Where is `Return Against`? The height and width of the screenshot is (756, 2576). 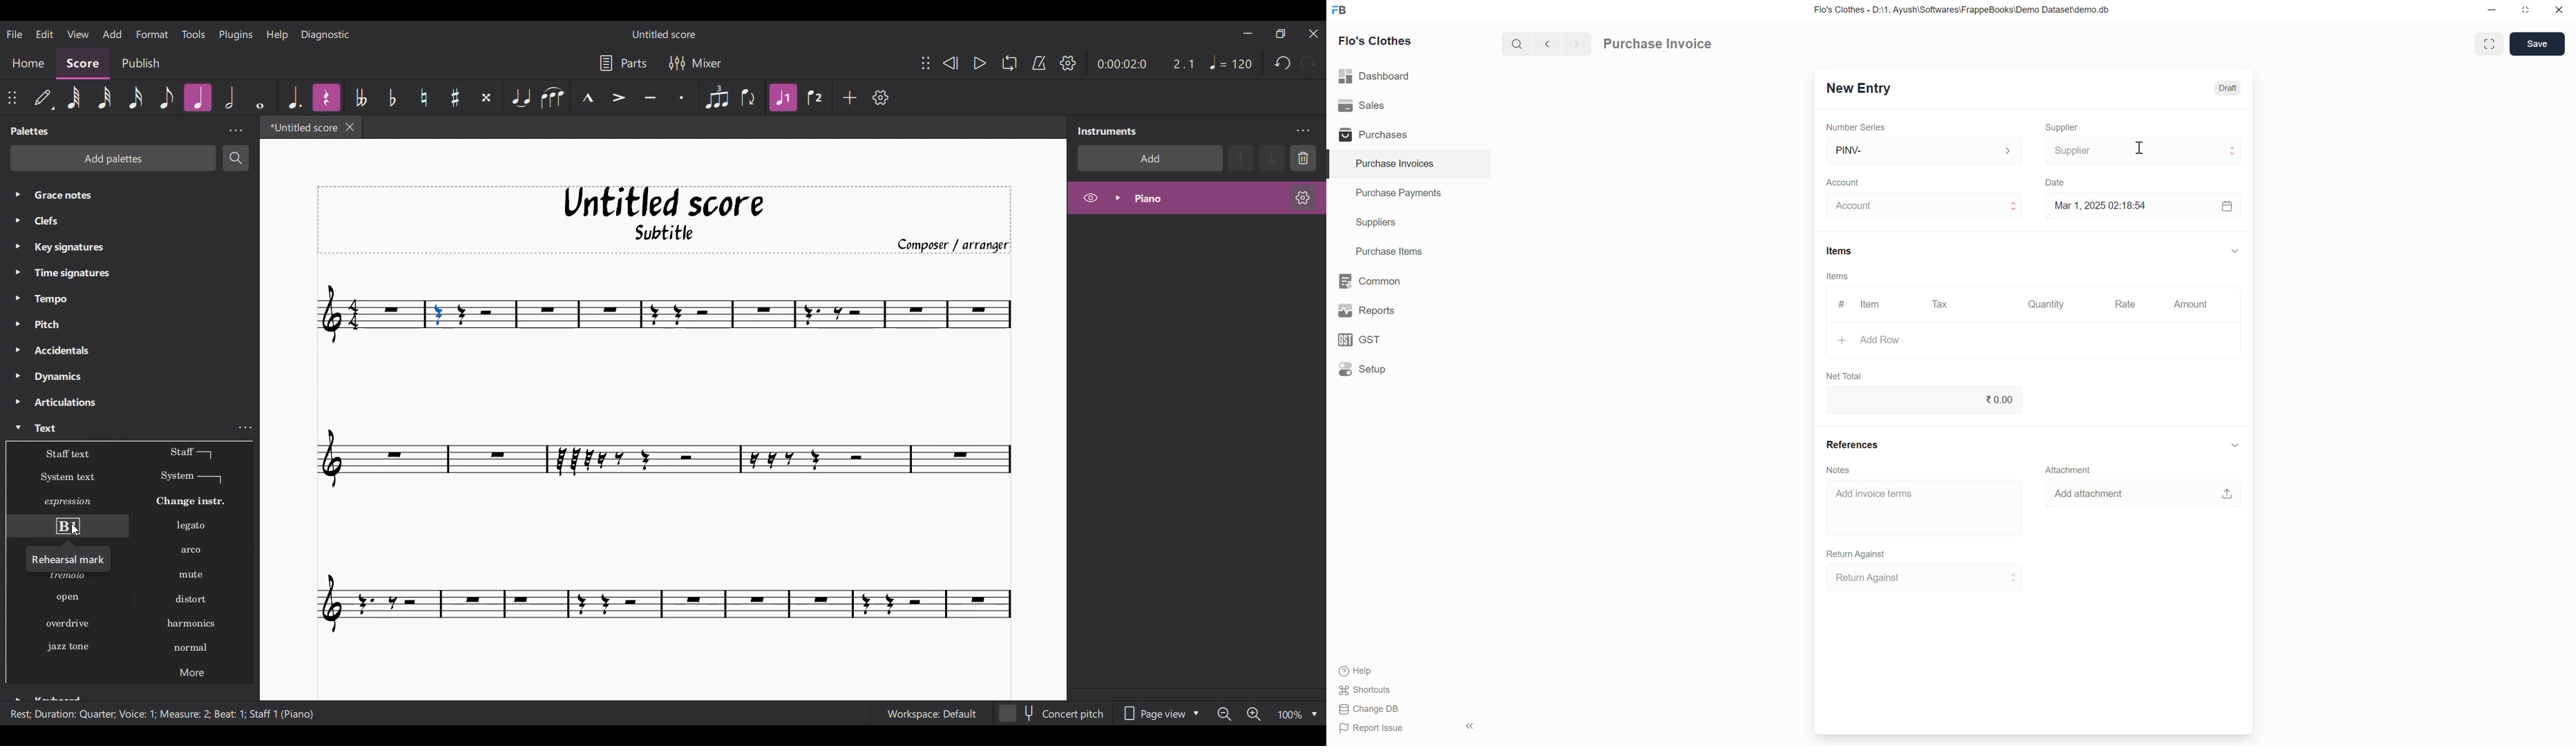
Return Against is located at coordinates (1857, 555).